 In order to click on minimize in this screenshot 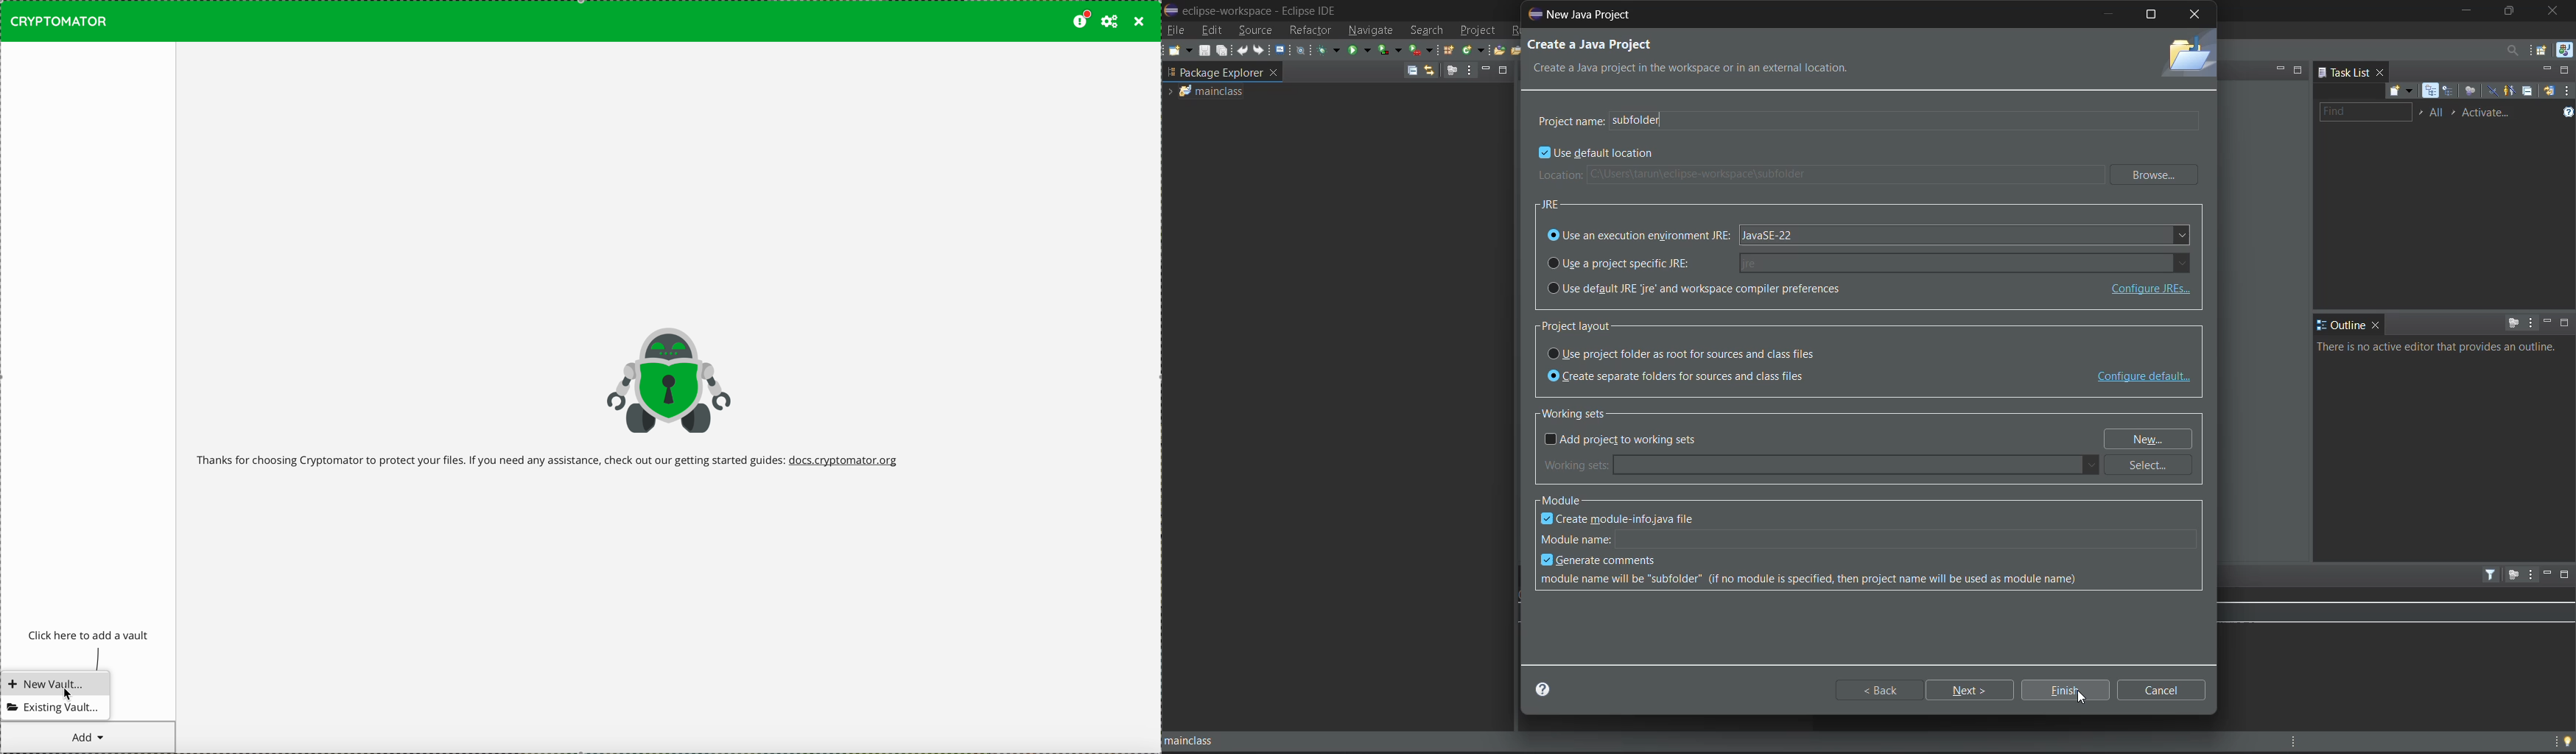, I will do `click(2465, 12)`.